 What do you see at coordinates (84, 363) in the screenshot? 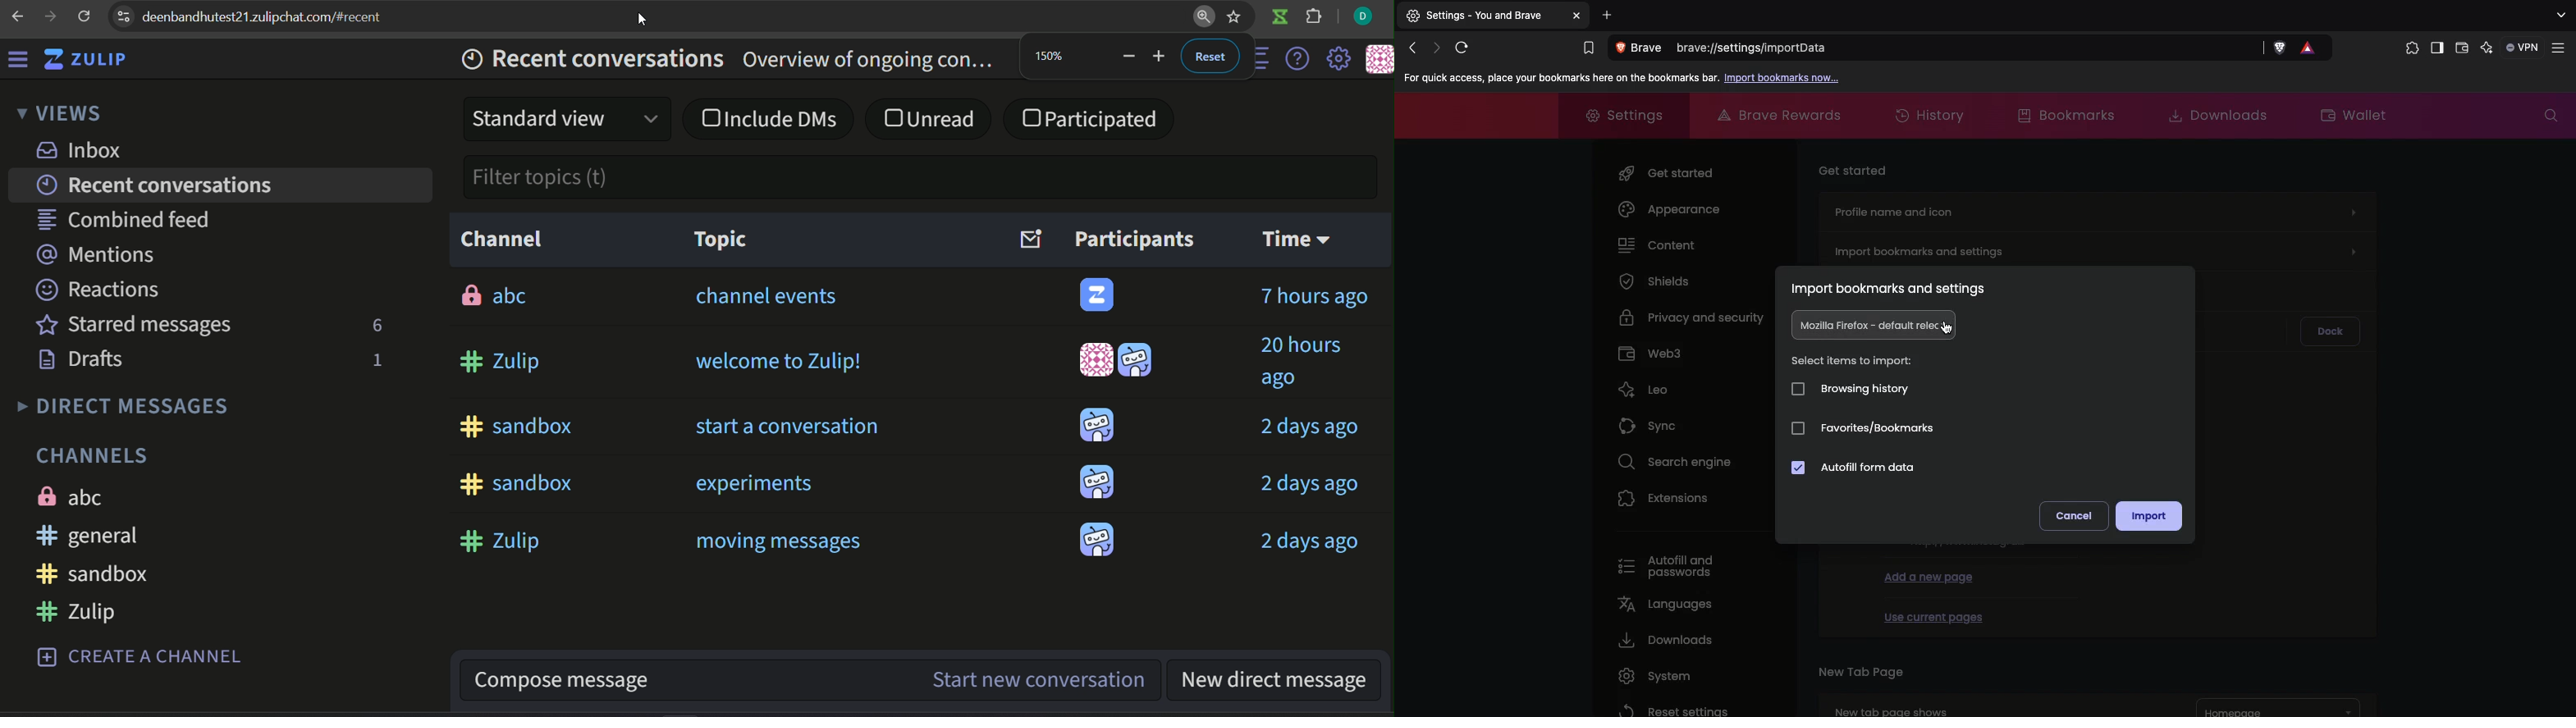
I see `drafts` at bounding box center [84, 363].